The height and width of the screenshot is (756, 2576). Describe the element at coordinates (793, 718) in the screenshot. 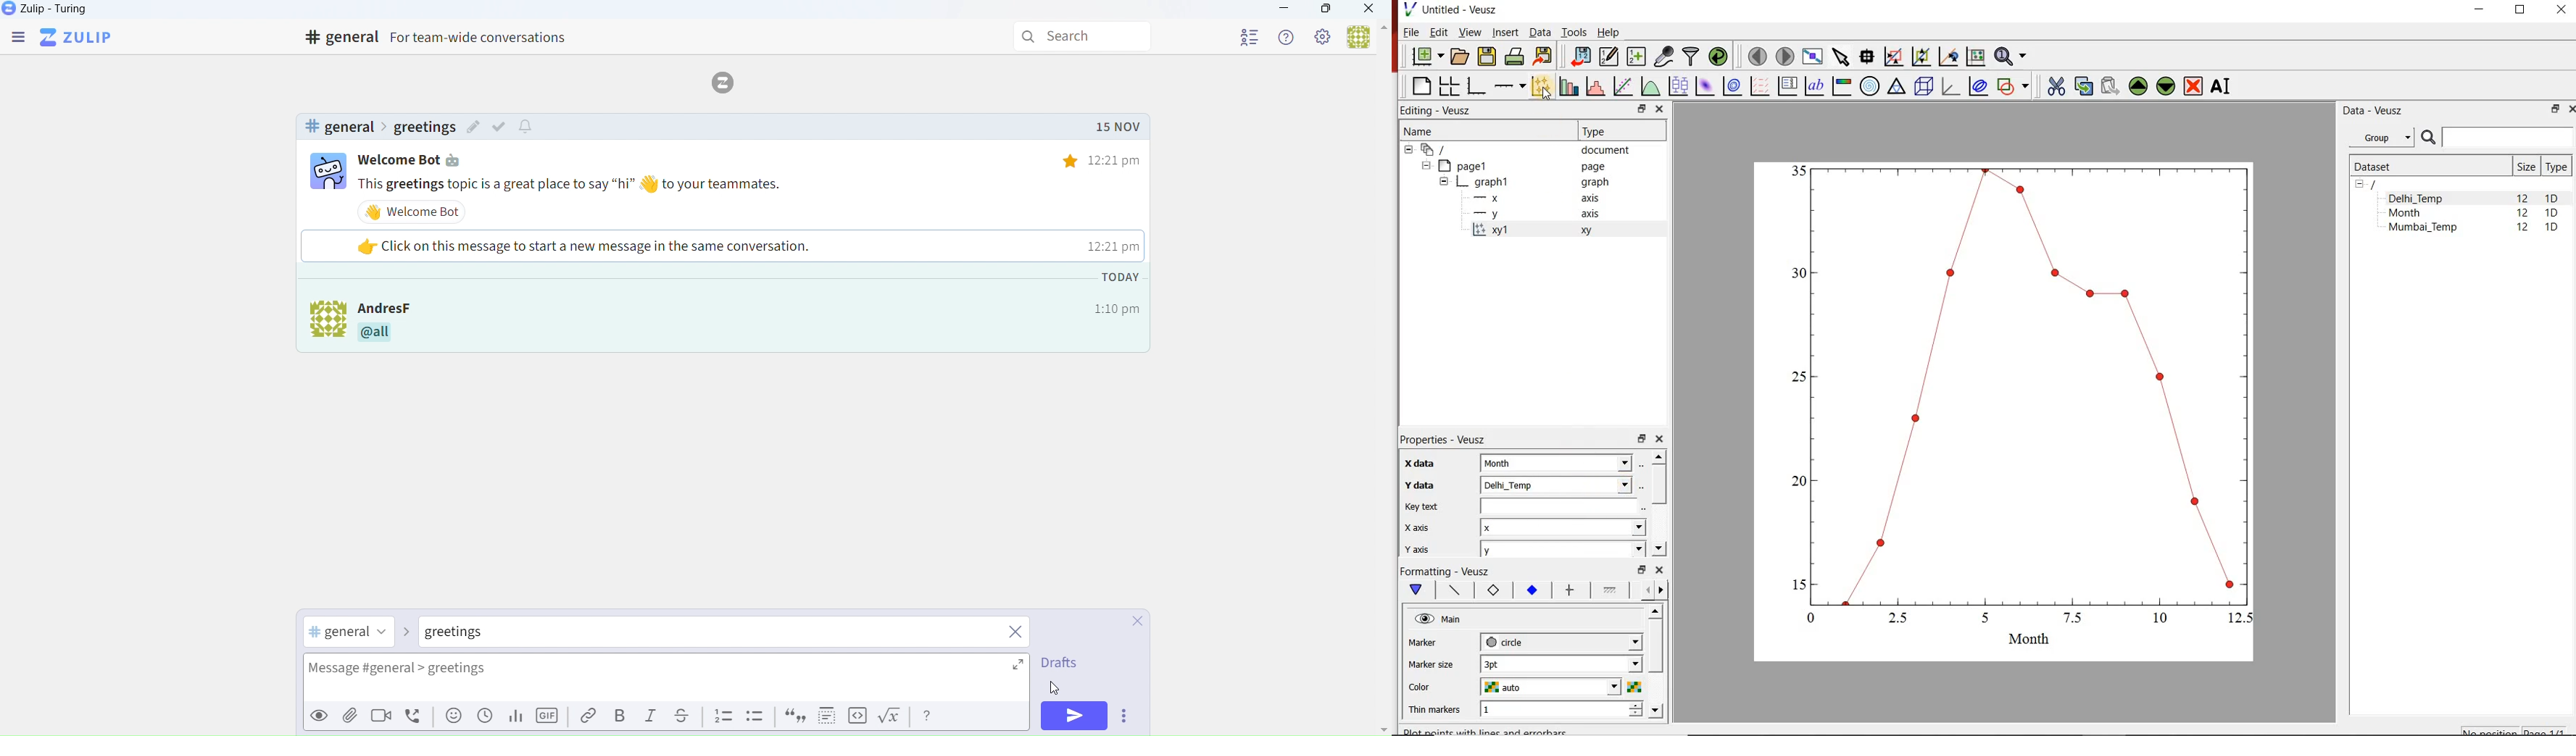

I see `Quote` at that location.